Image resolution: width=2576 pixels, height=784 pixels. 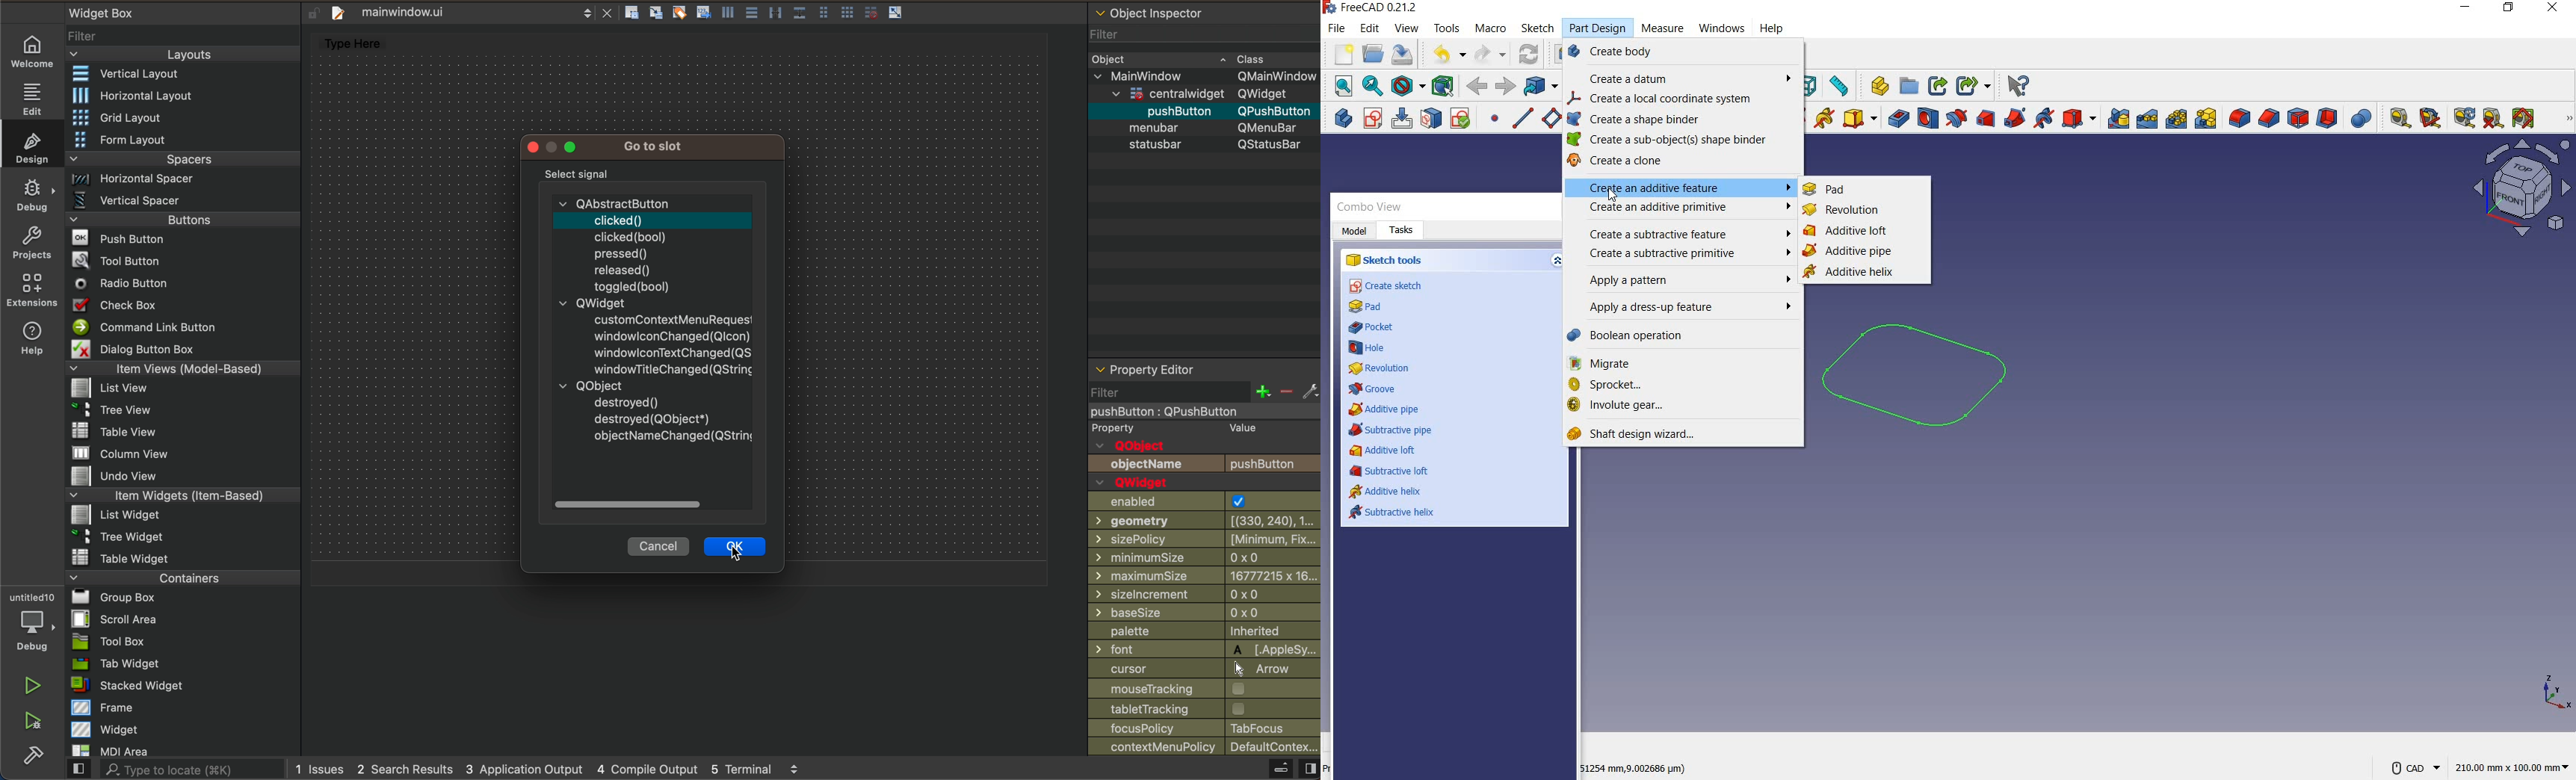 I want to click on home, so click(x=33, y=49).